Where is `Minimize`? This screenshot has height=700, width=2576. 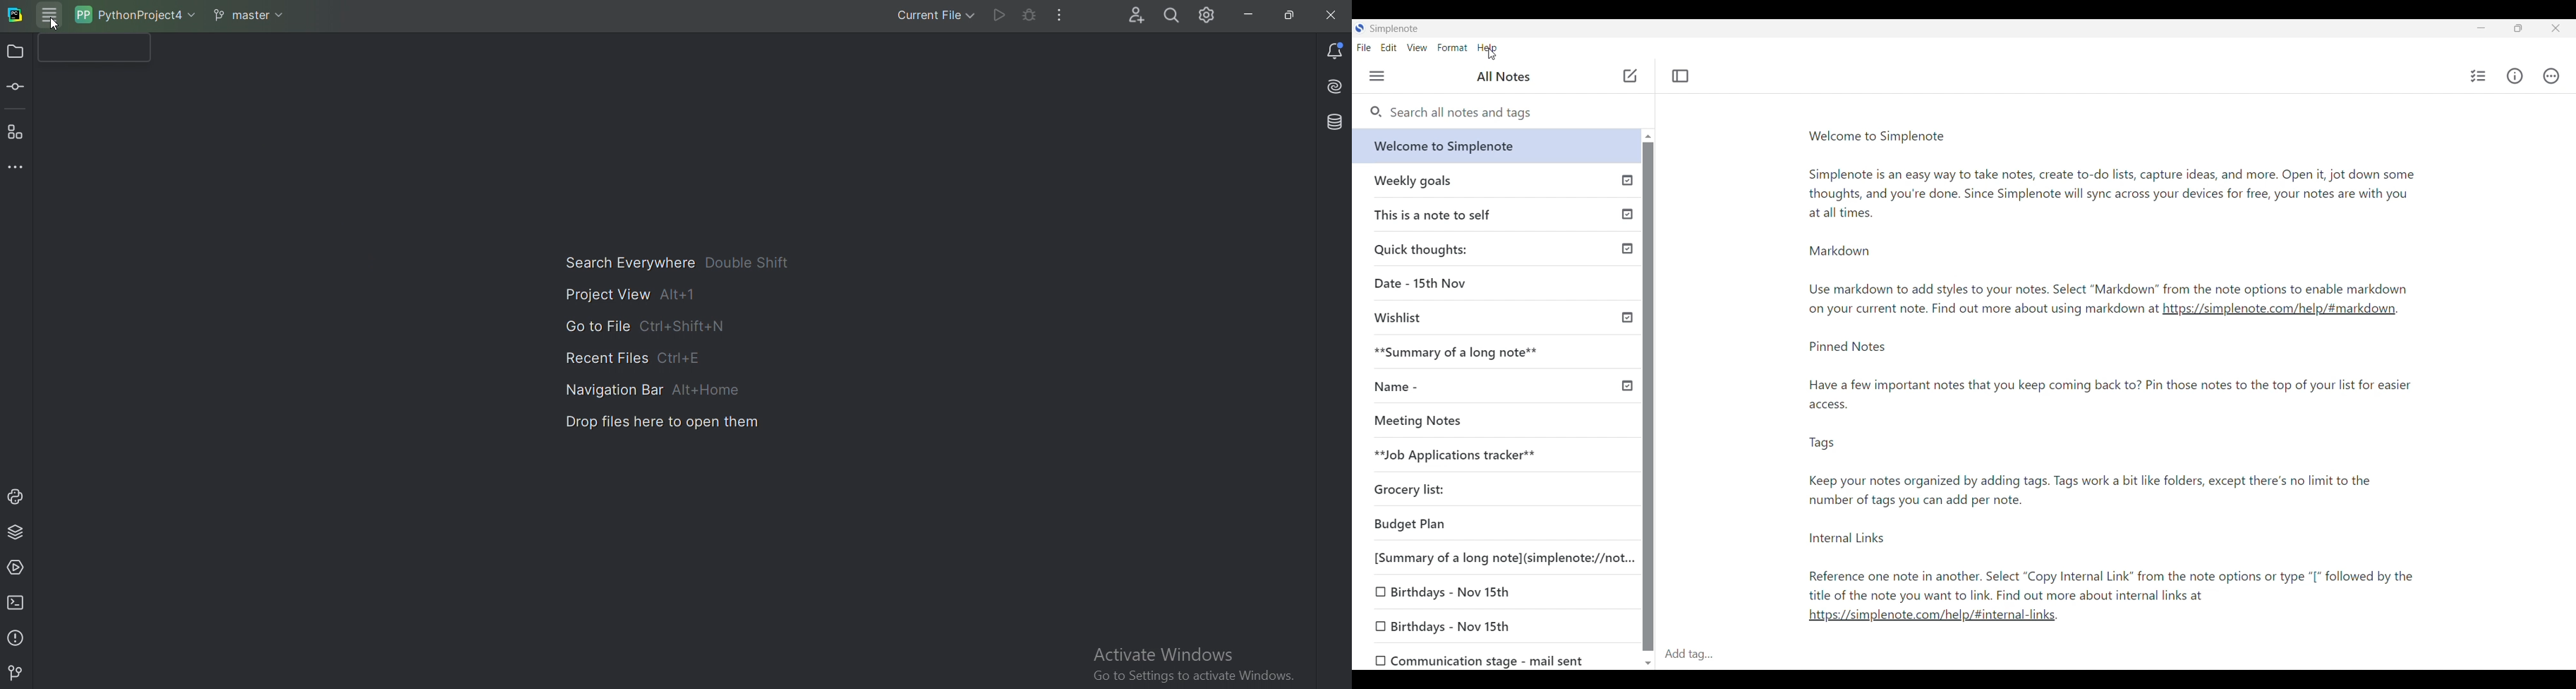 Minimize is located at coordinates (1250, 14).